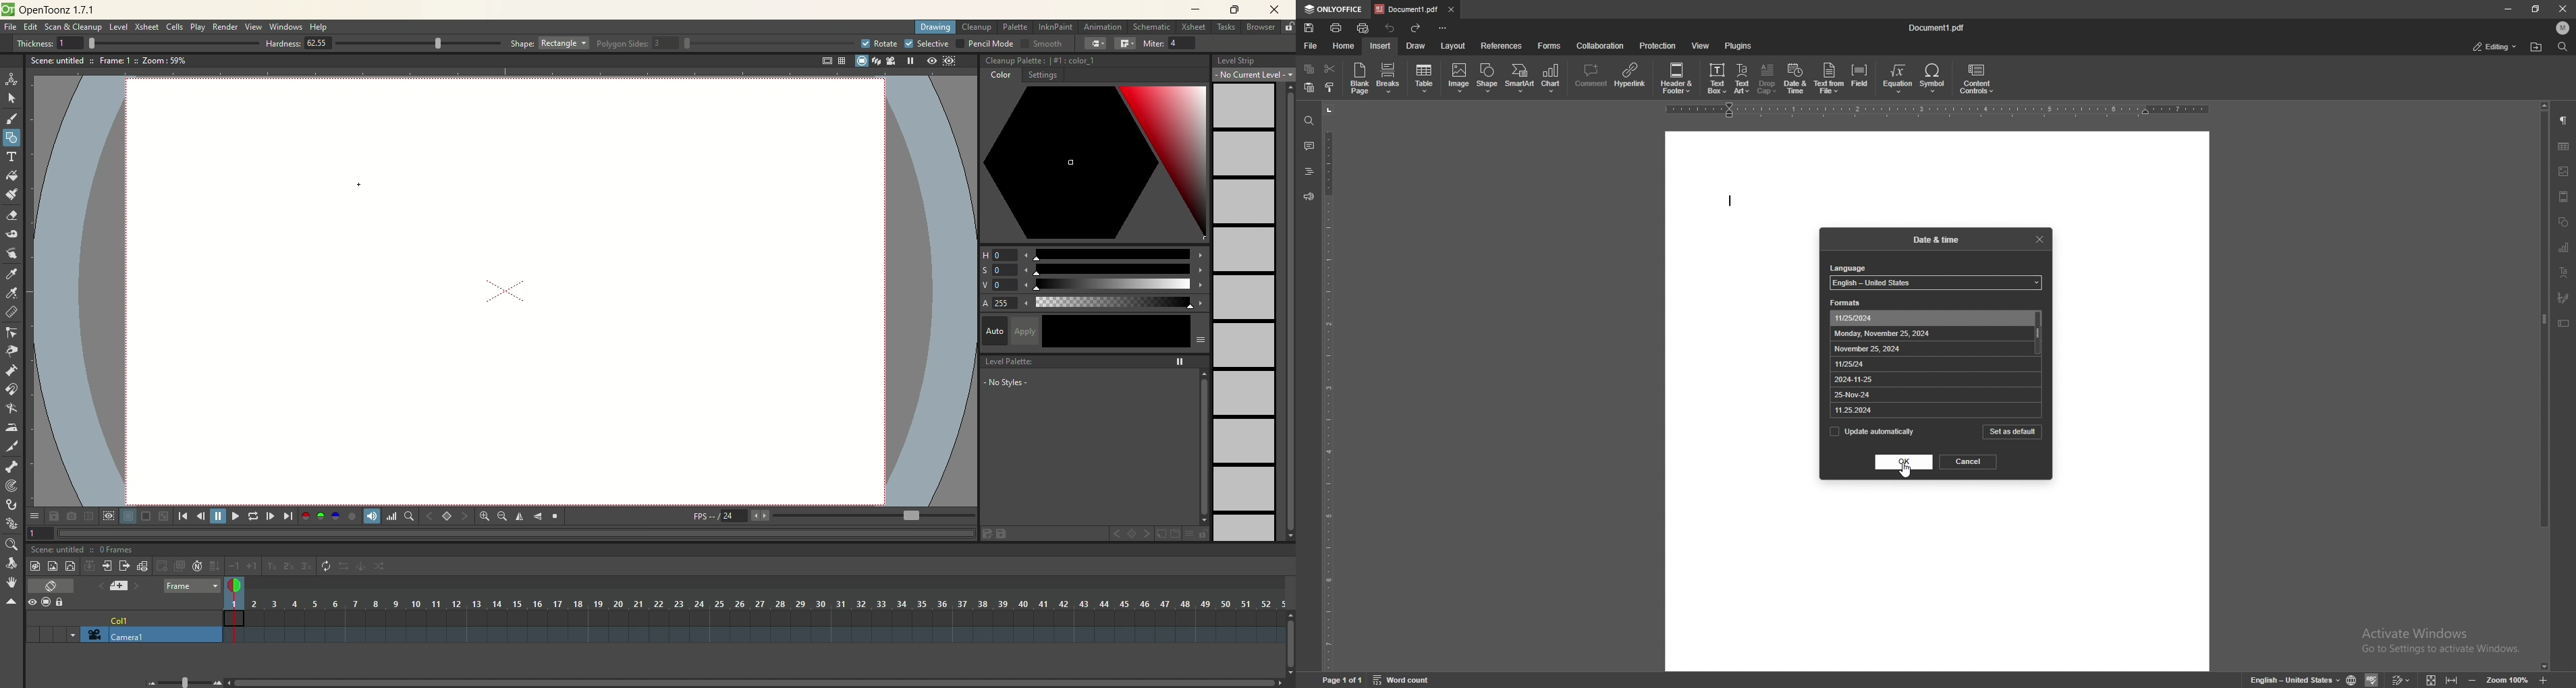  I want to click on brush tool, so click(13, 120).